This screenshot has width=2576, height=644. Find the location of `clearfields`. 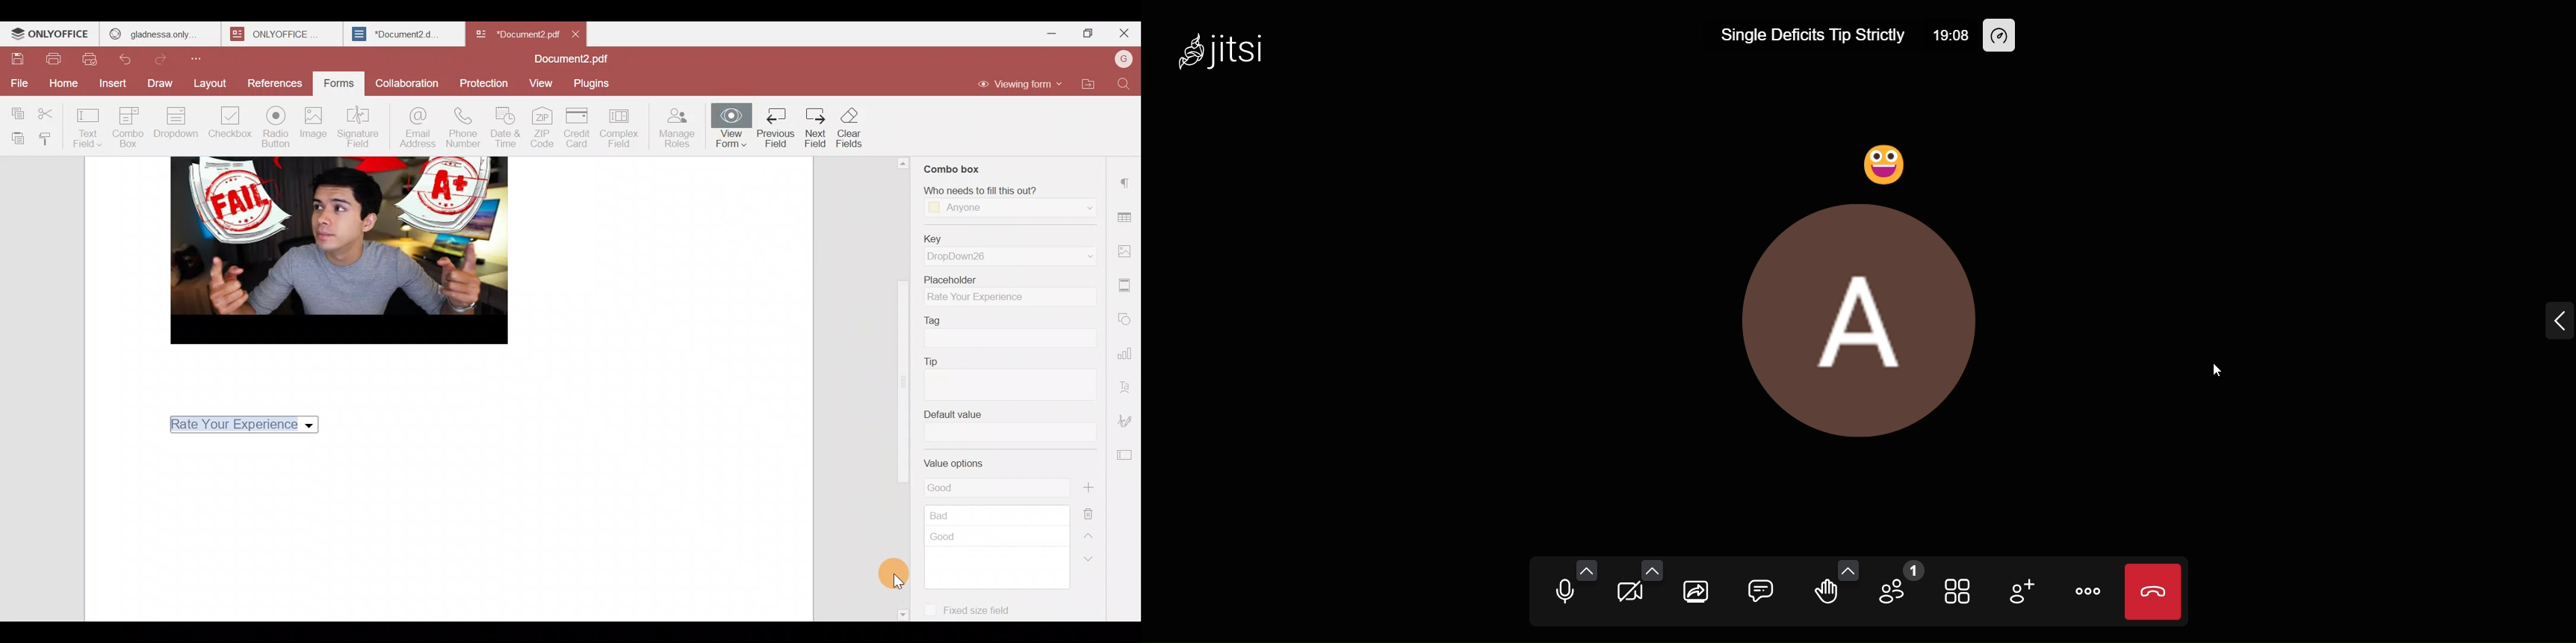

clearfields is located at coordinates (856, 126).